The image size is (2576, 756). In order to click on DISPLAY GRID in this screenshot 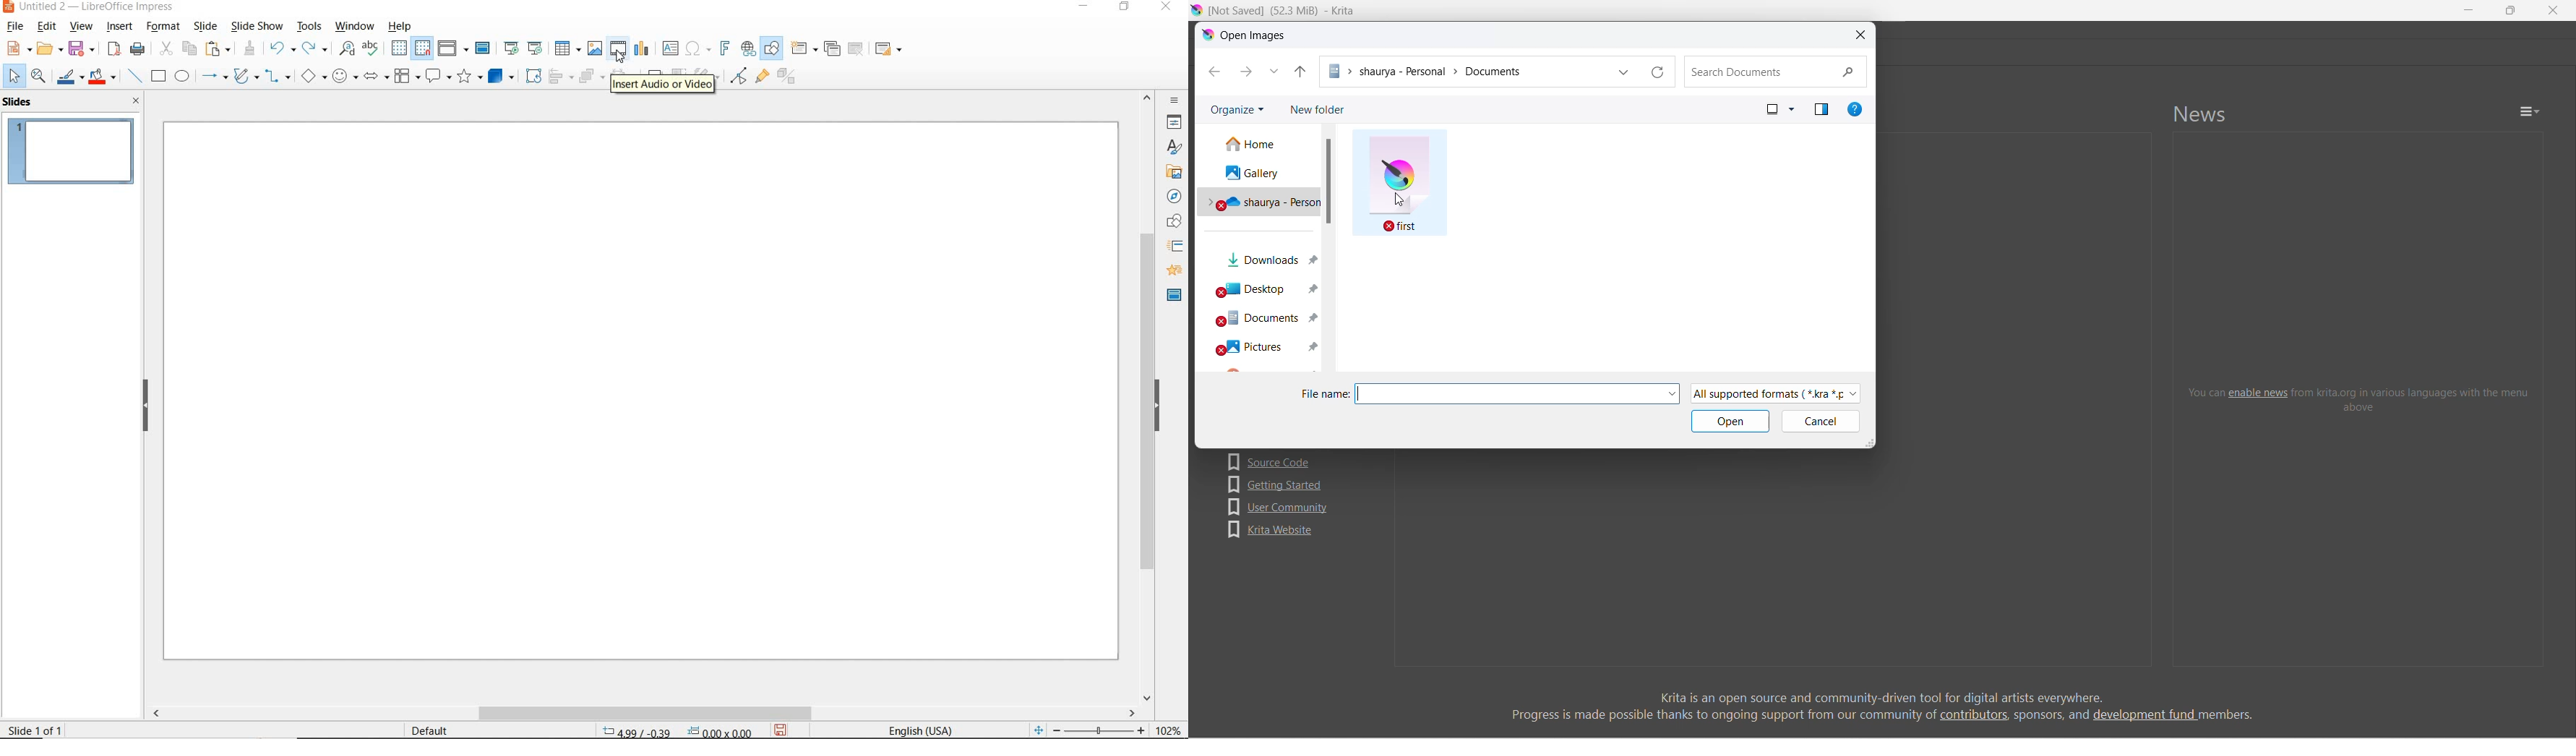, I will do `click(399, 47)`.